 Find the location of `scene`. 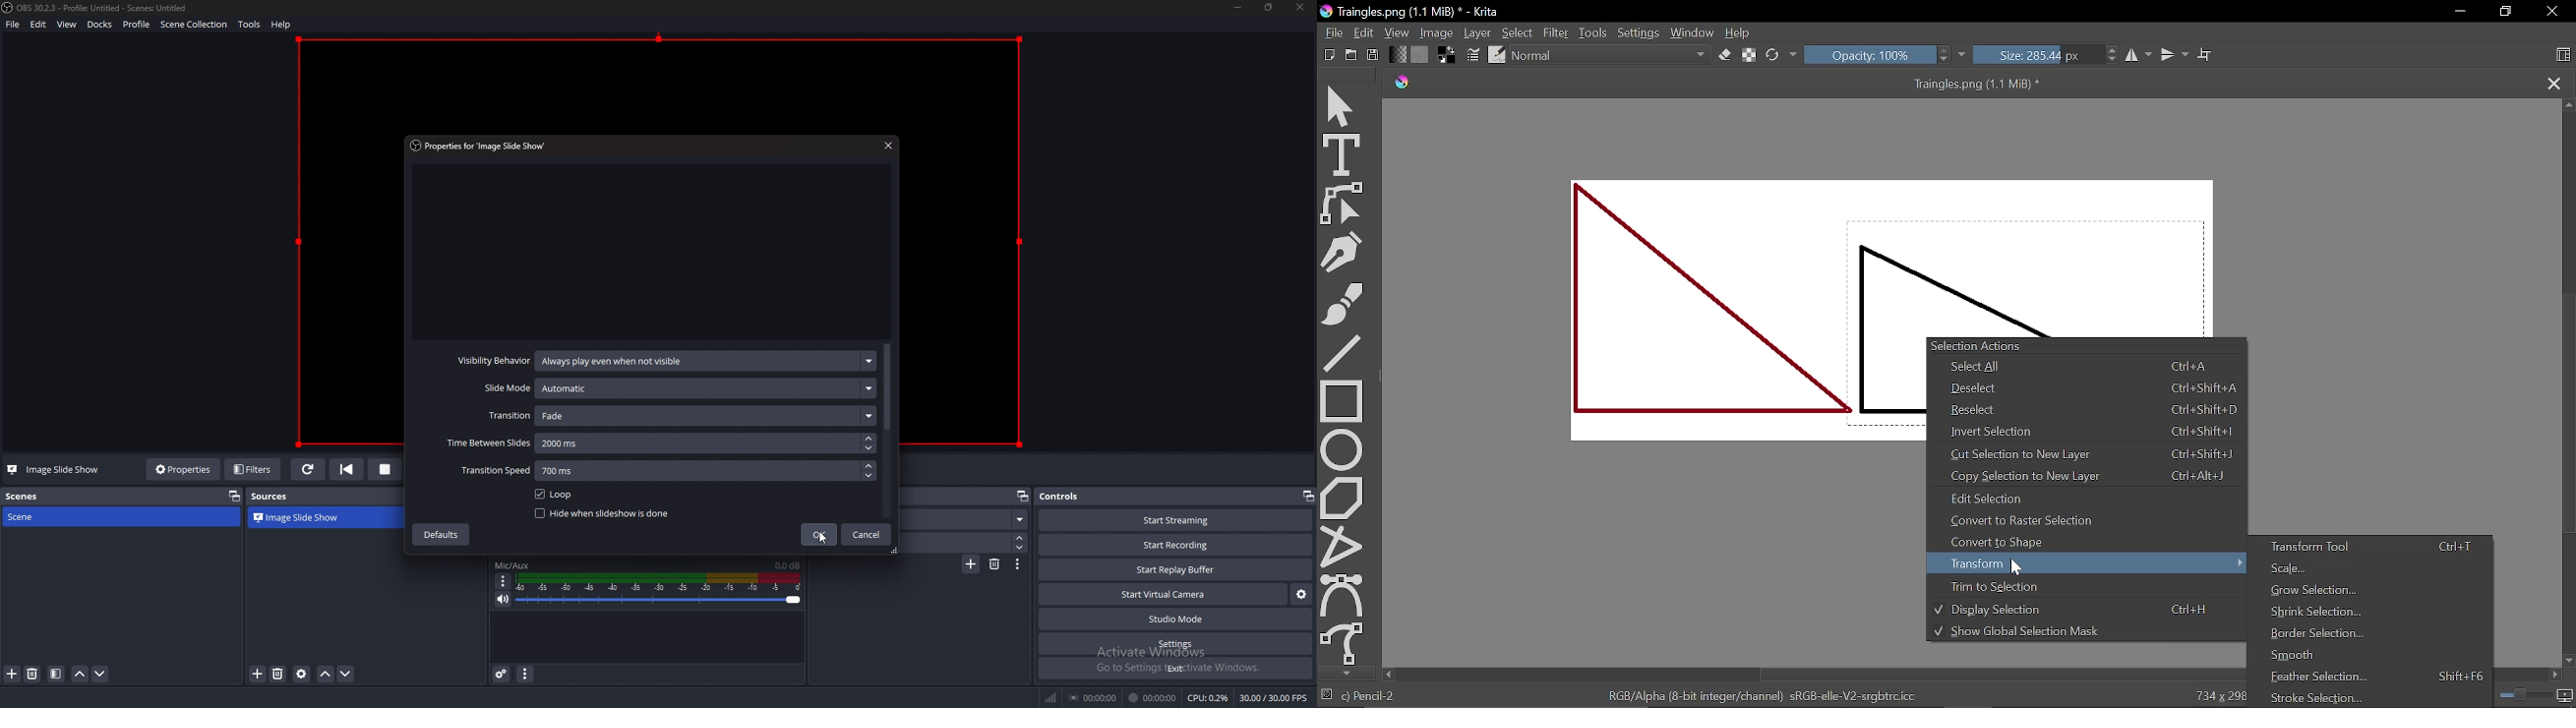

scene is located at coordinates (47, 517).